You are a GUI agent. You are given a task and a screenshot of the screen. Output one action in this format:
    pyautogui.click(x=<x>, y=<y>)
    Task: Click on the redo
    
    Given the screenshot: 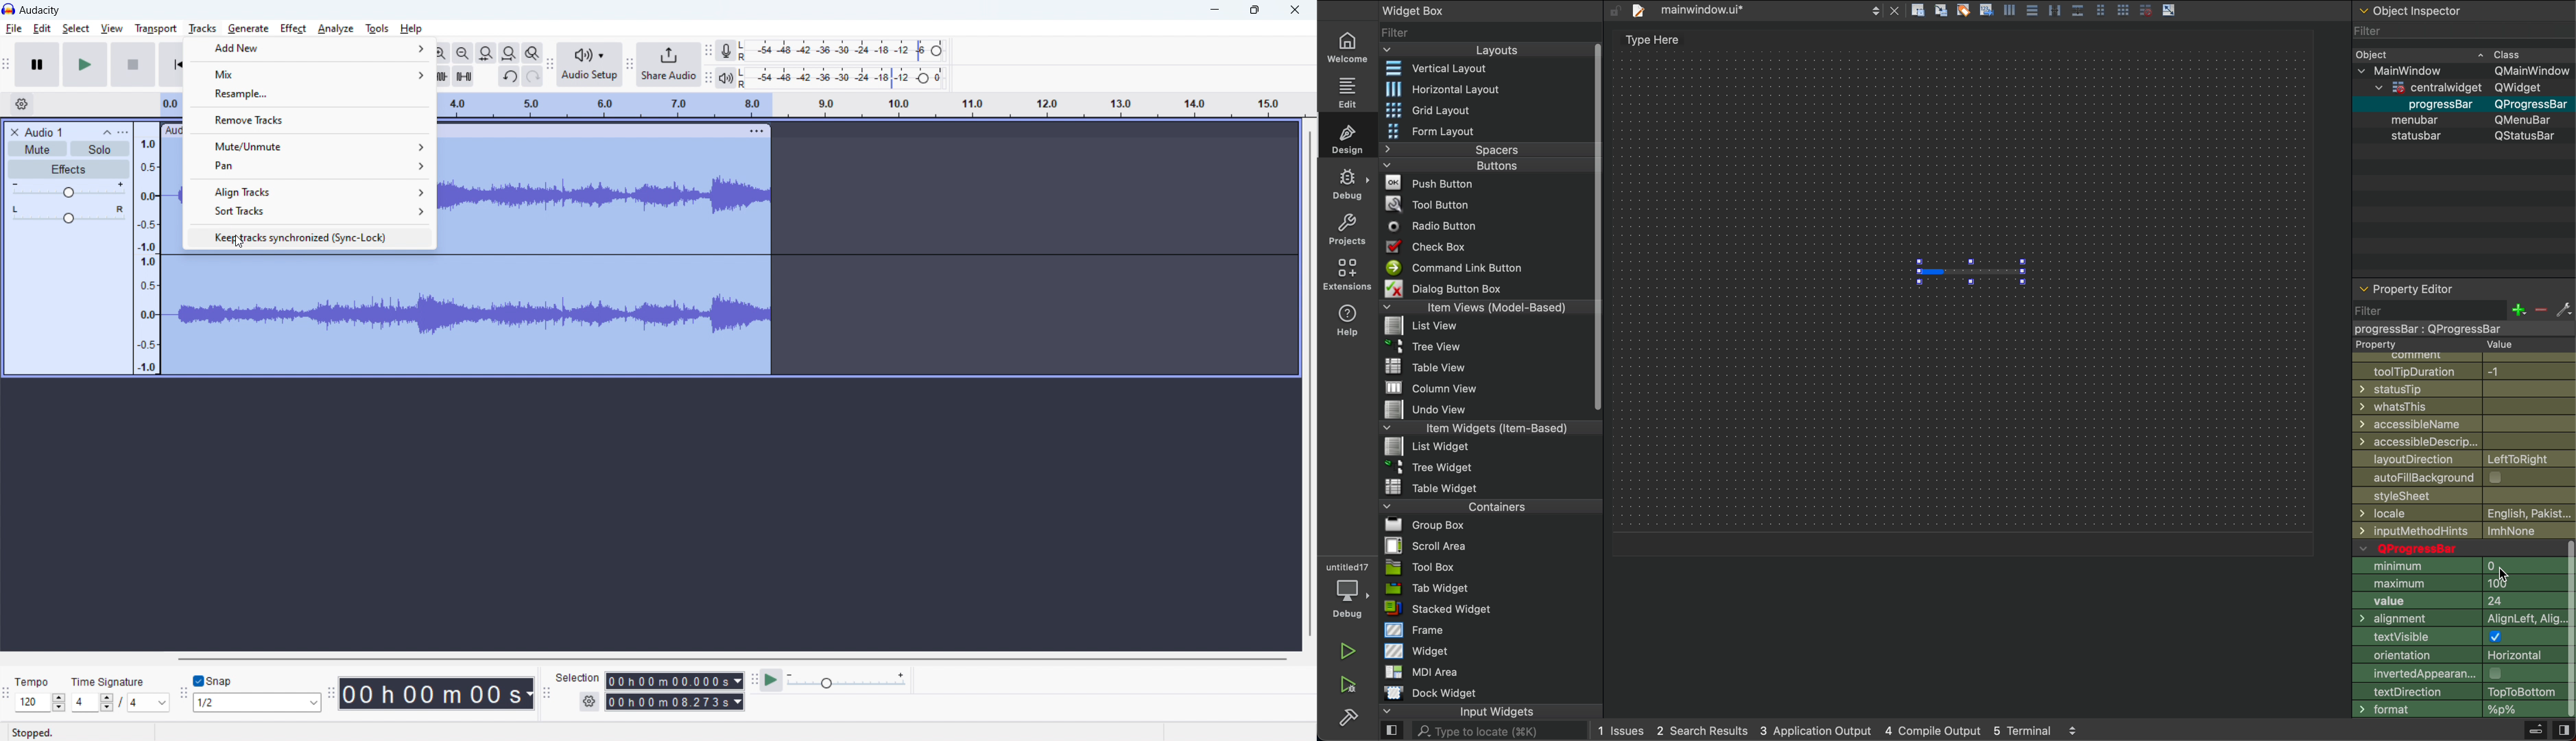 What is the action you would take?
    pyautogui.click(x=532, y=76)
    